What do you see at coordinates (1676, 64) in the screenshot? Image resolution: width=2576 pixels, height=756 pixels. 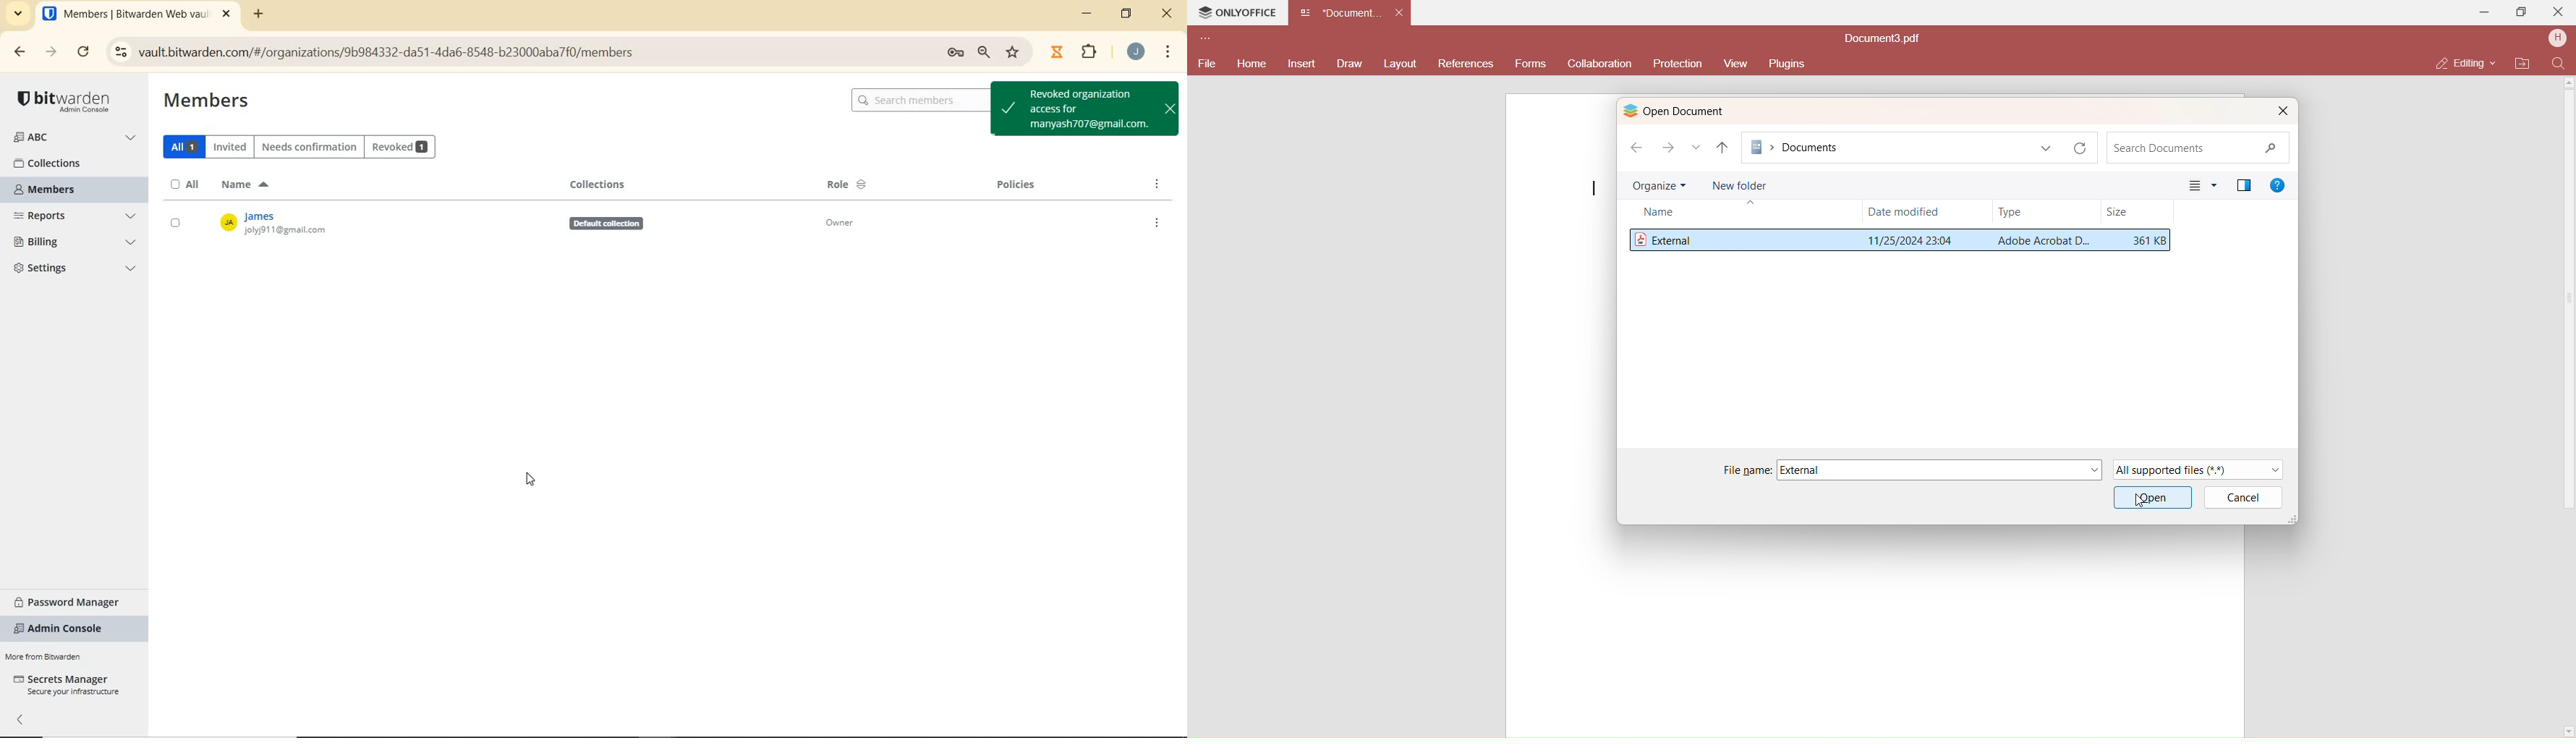 I see `Protection` at bounding box center [1676, 64].